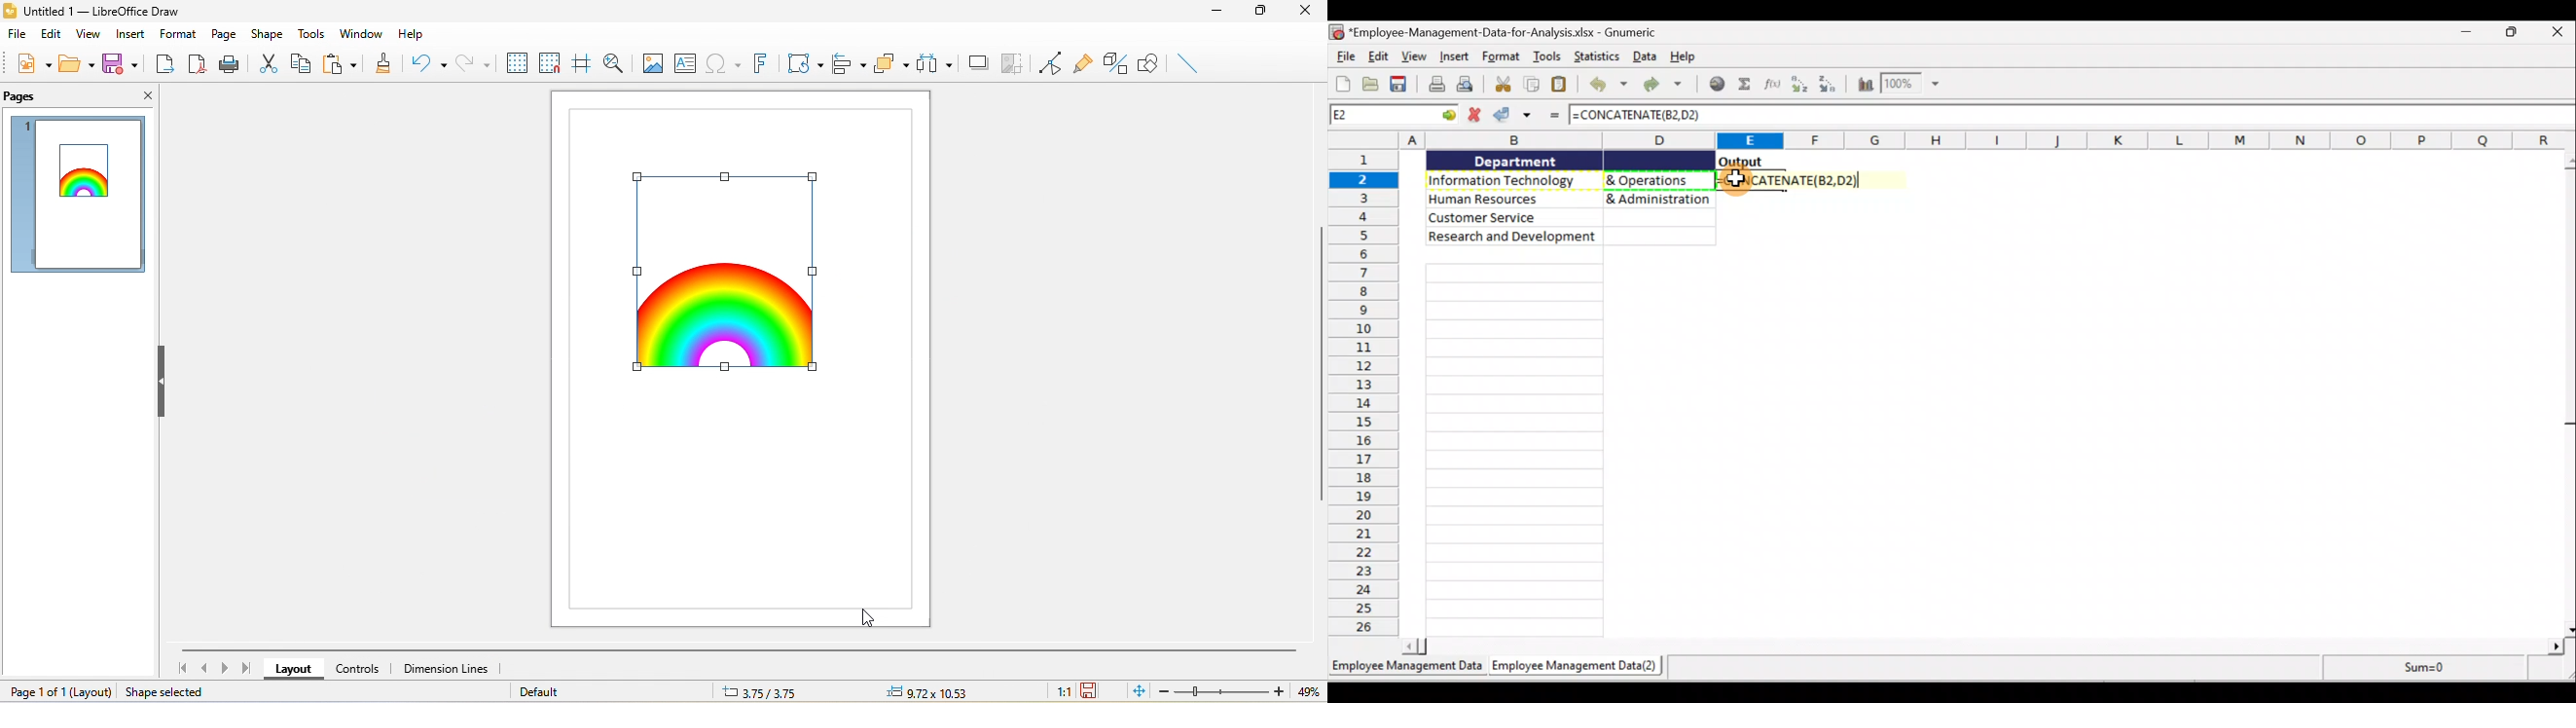 This screenshot has height=728, width=2576. Describe the element at coordinates (936, 64) in the screenshot. I see `select at least three object to distribute` at that location.